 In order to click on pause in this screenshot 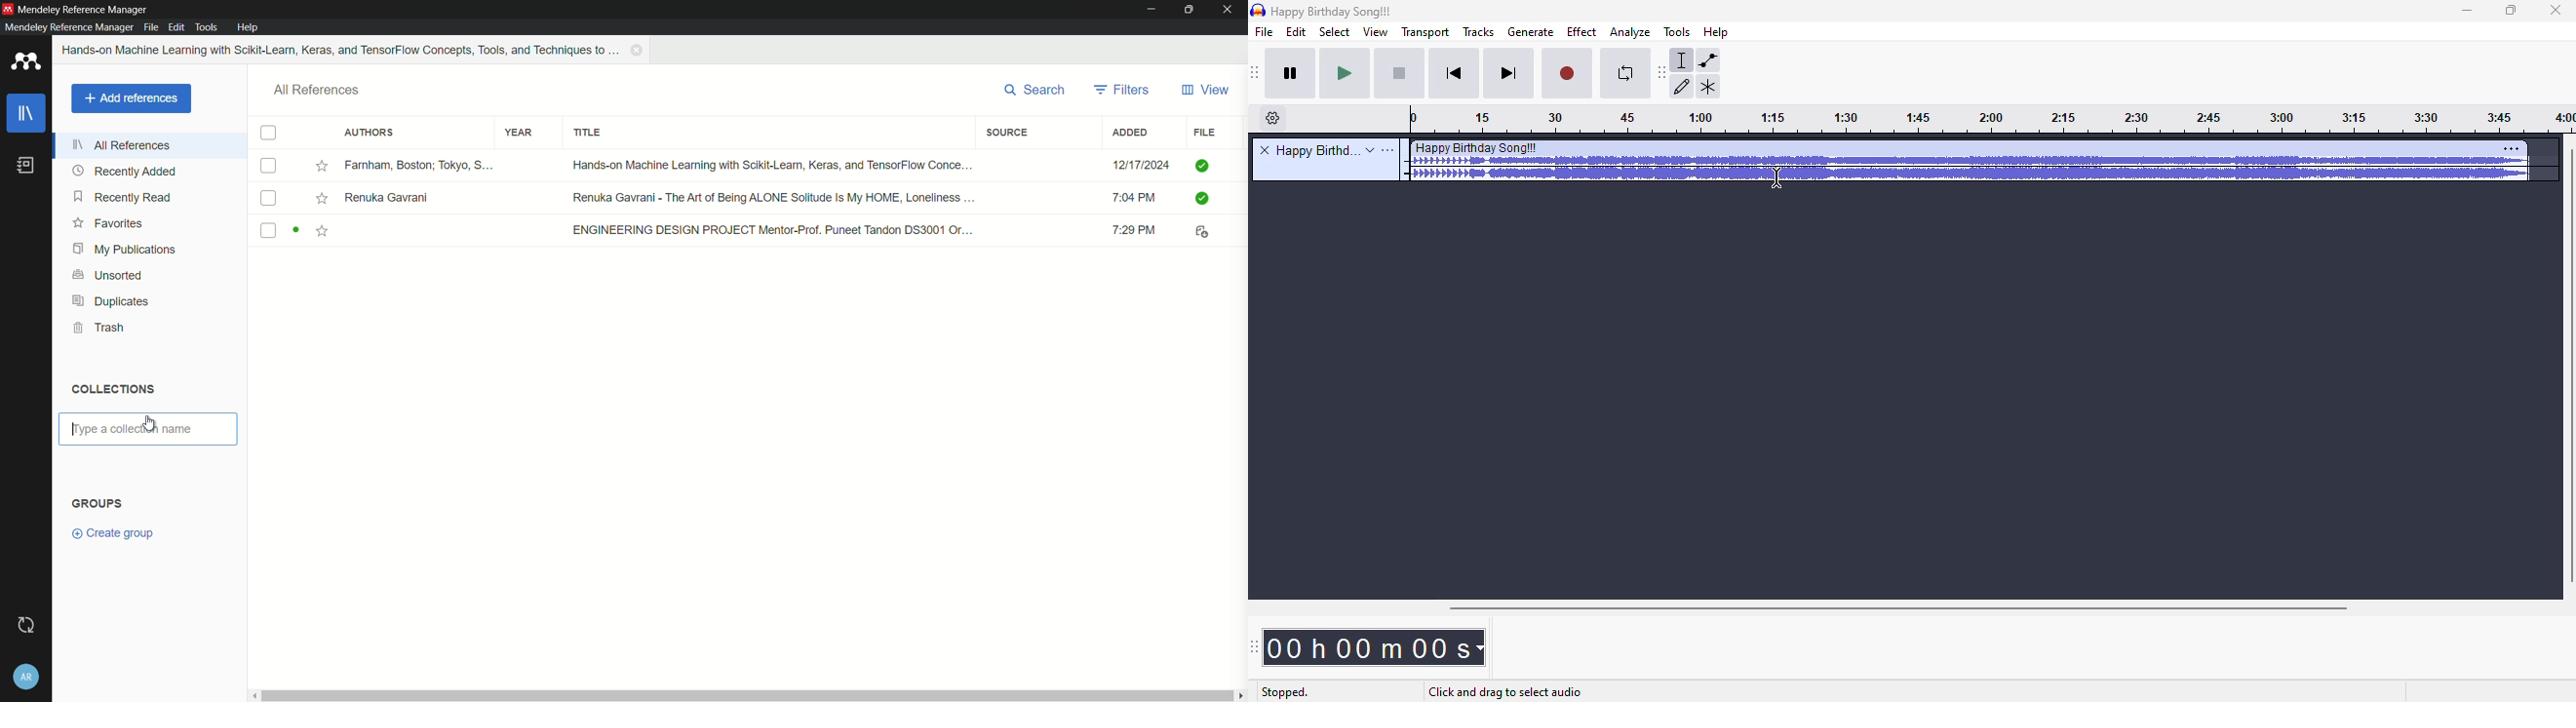, I will do `click(1294, 75)`.